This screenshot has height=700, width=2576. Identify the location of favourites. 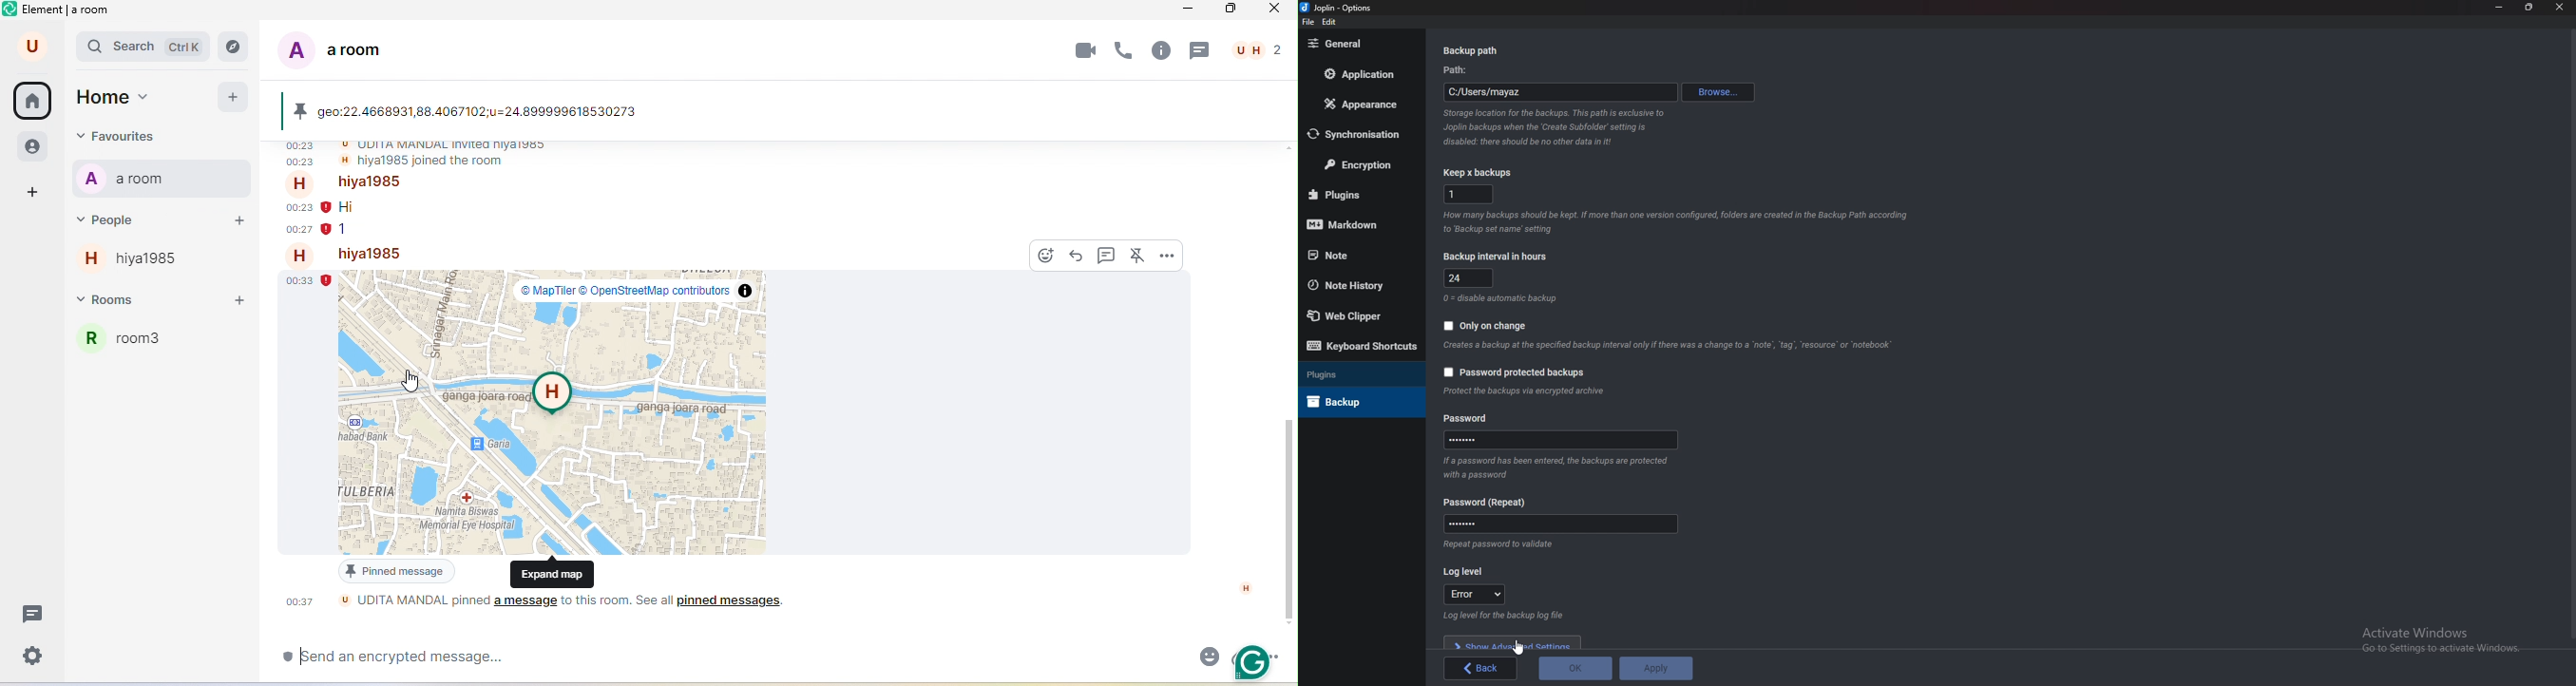
(147, 136).